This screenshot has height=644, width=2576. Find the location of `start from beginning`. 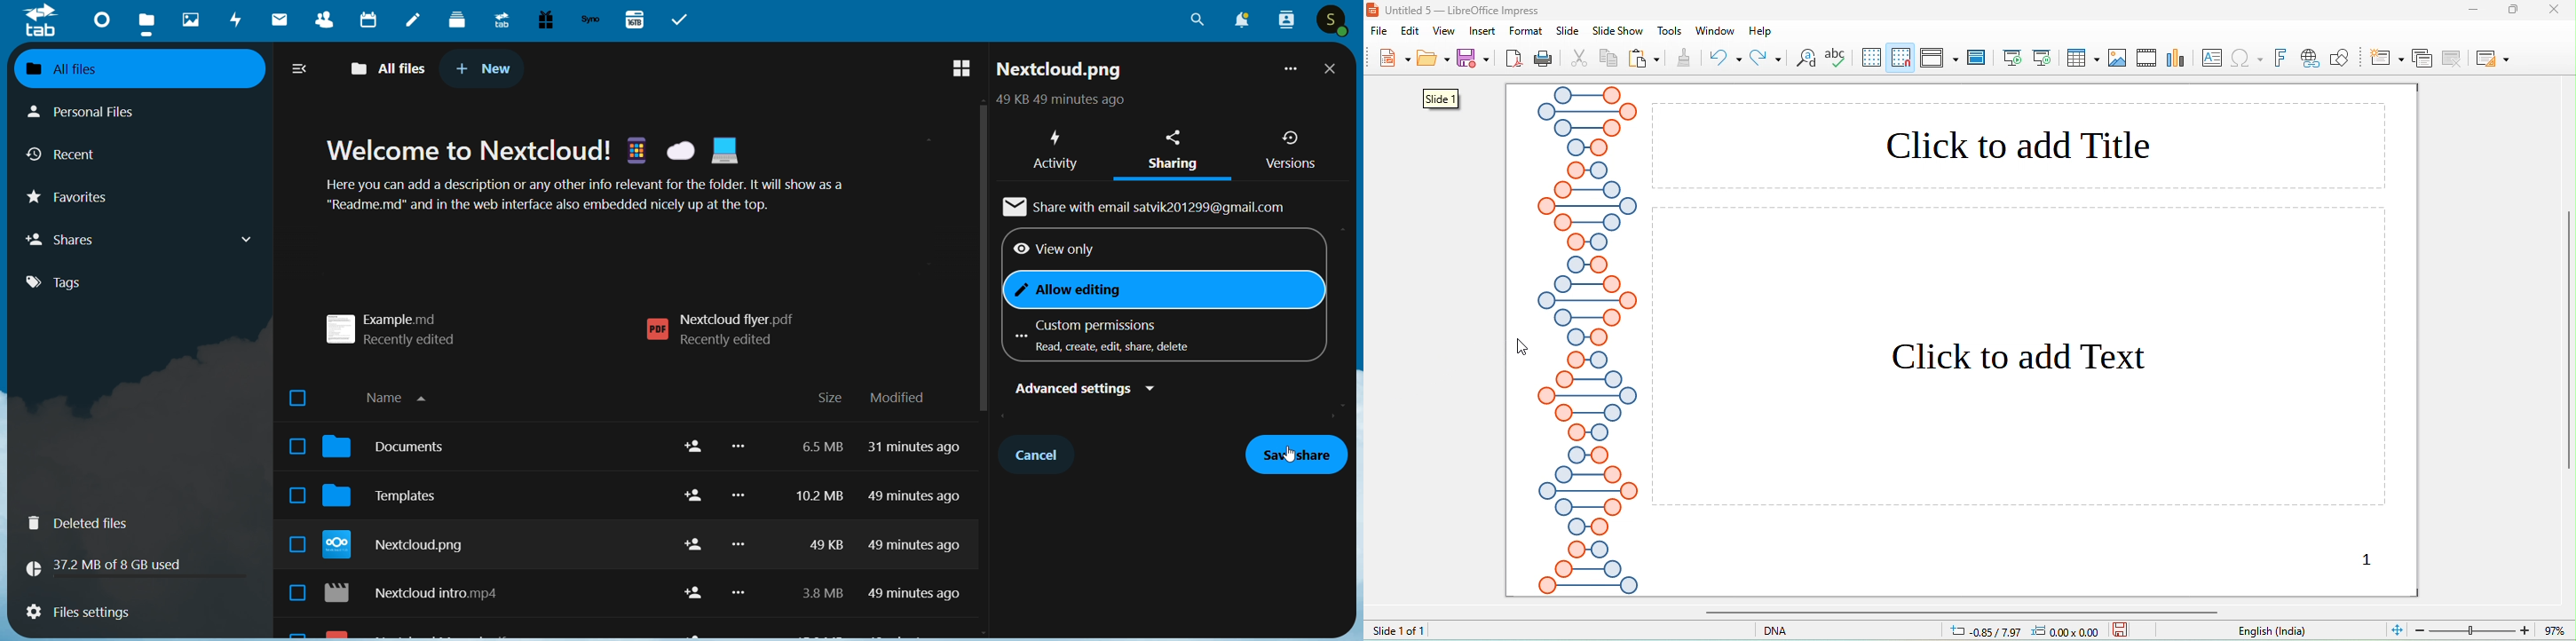

start from beginning is located at coordinates (2013, 58).